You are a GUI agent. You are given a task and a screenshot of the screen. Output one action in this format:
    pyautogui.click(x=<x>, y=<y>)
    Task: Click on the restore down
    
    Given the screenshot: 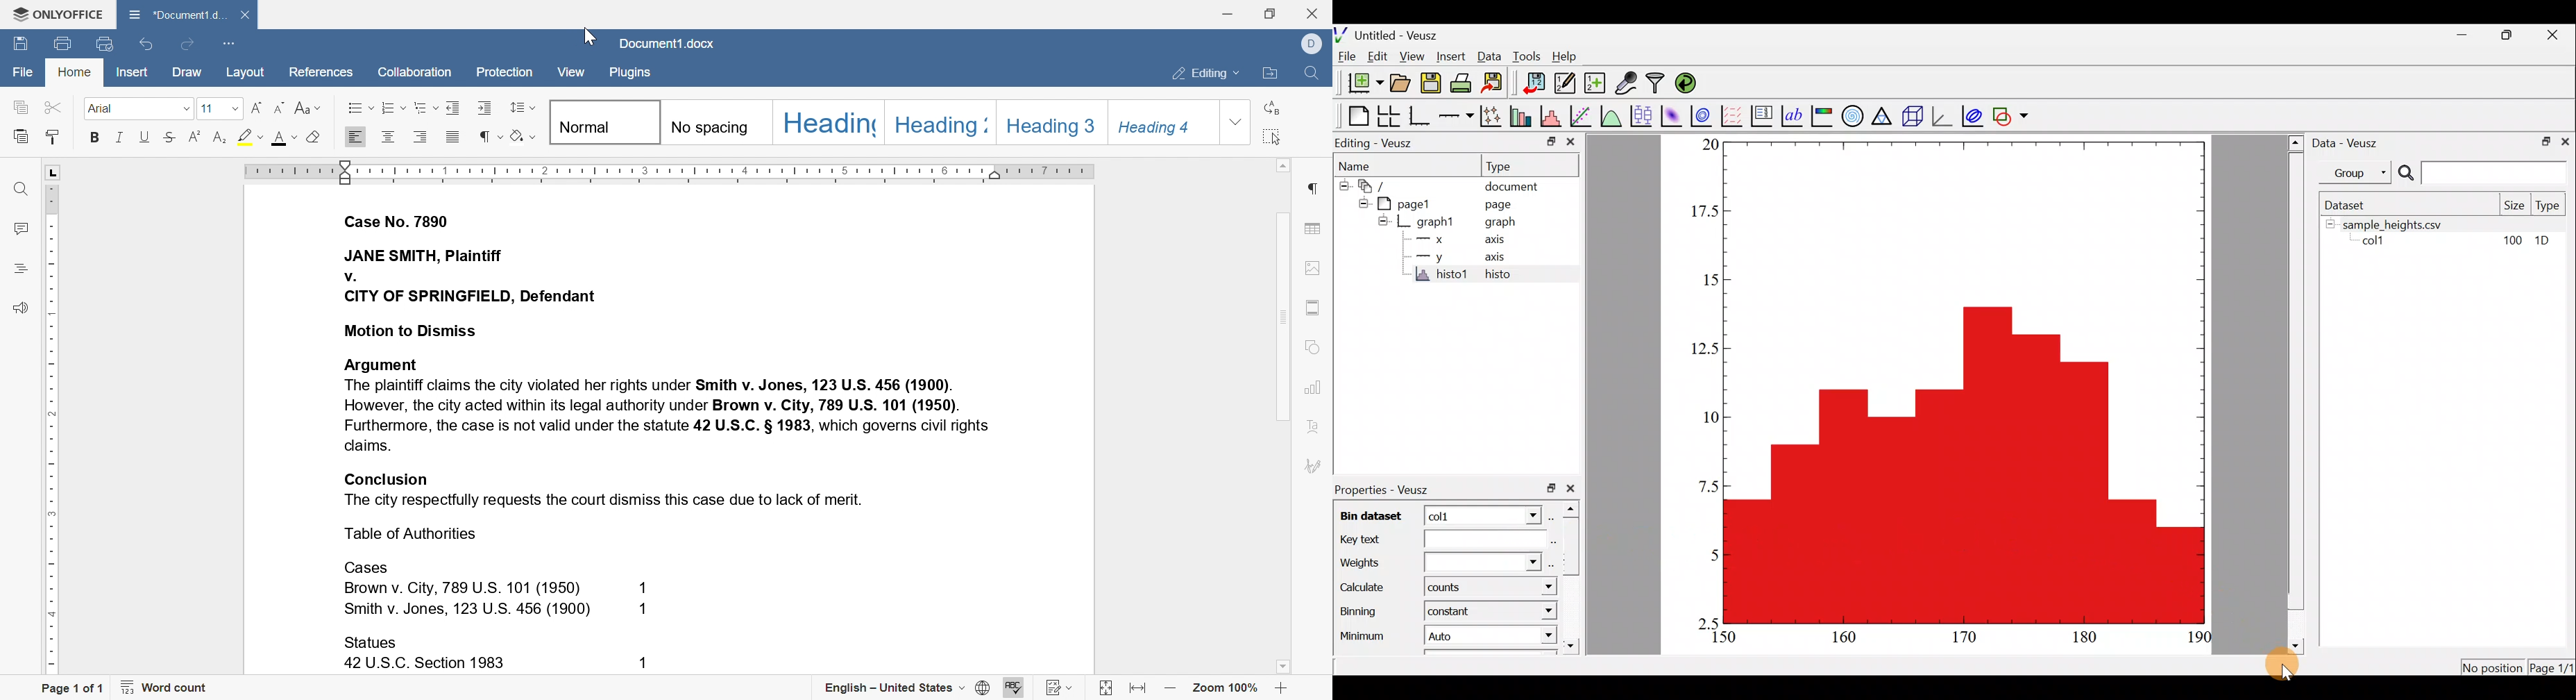 What is the action you would take?
    pyautogui.click(x=2544, y=142)
    